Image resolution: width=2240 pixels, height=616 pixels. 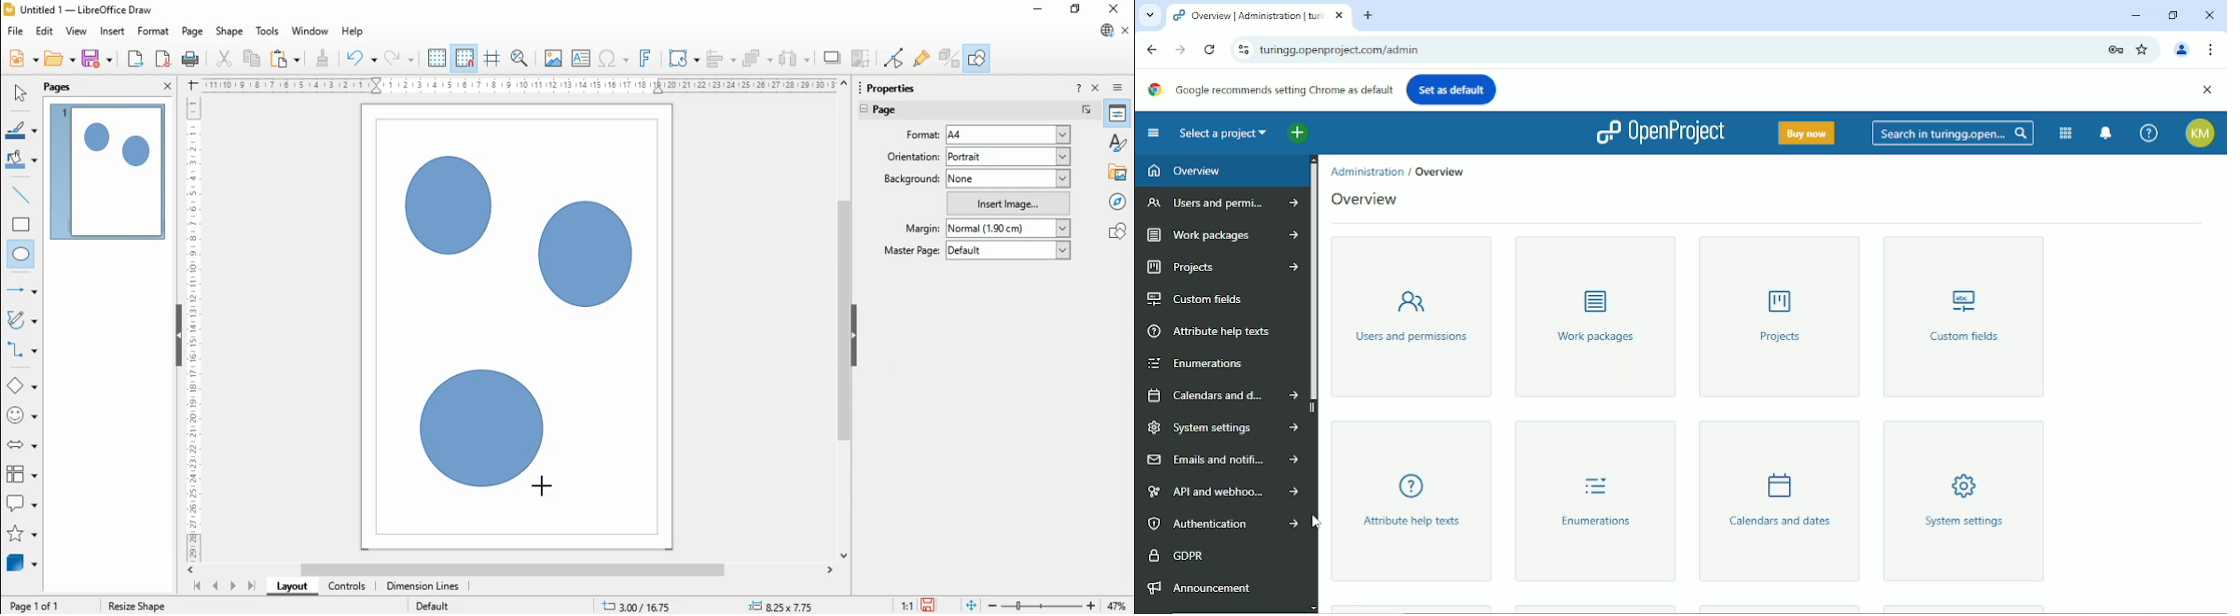 I want to click on save, so click(x=931, y=605).